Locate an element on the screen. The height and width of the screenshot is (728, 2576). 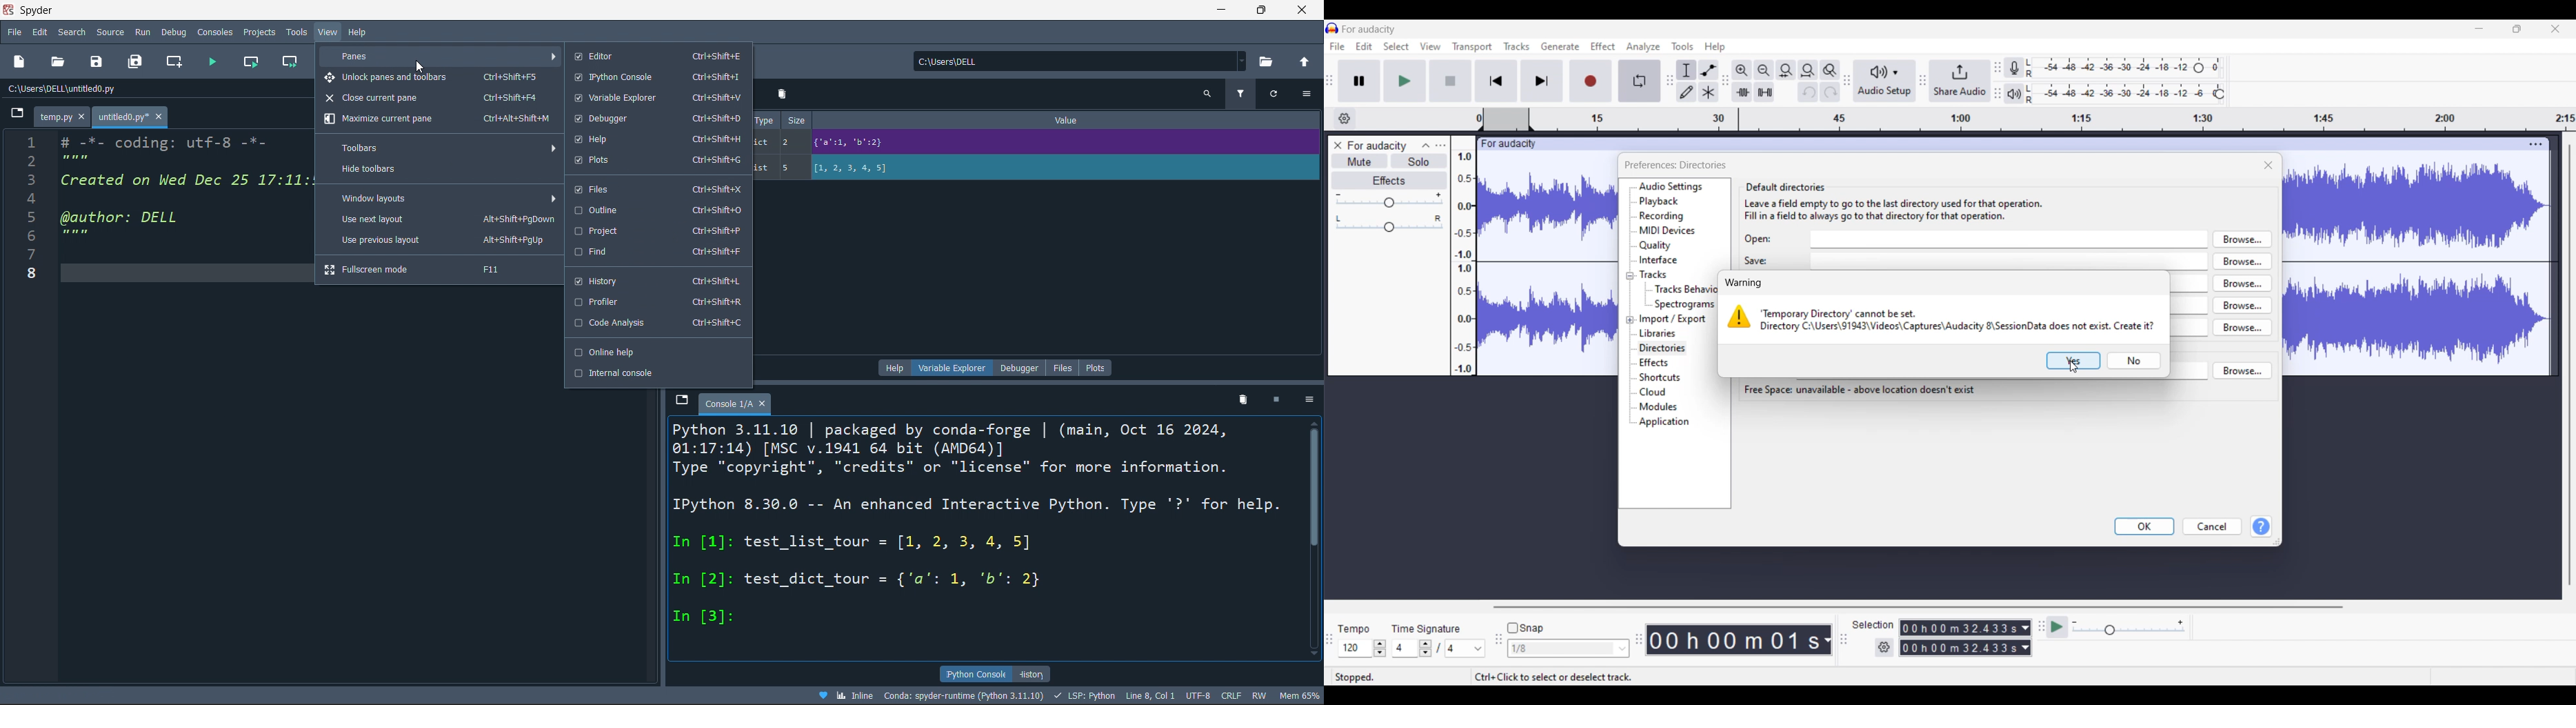
browse is located at coordinates (2243, 369).